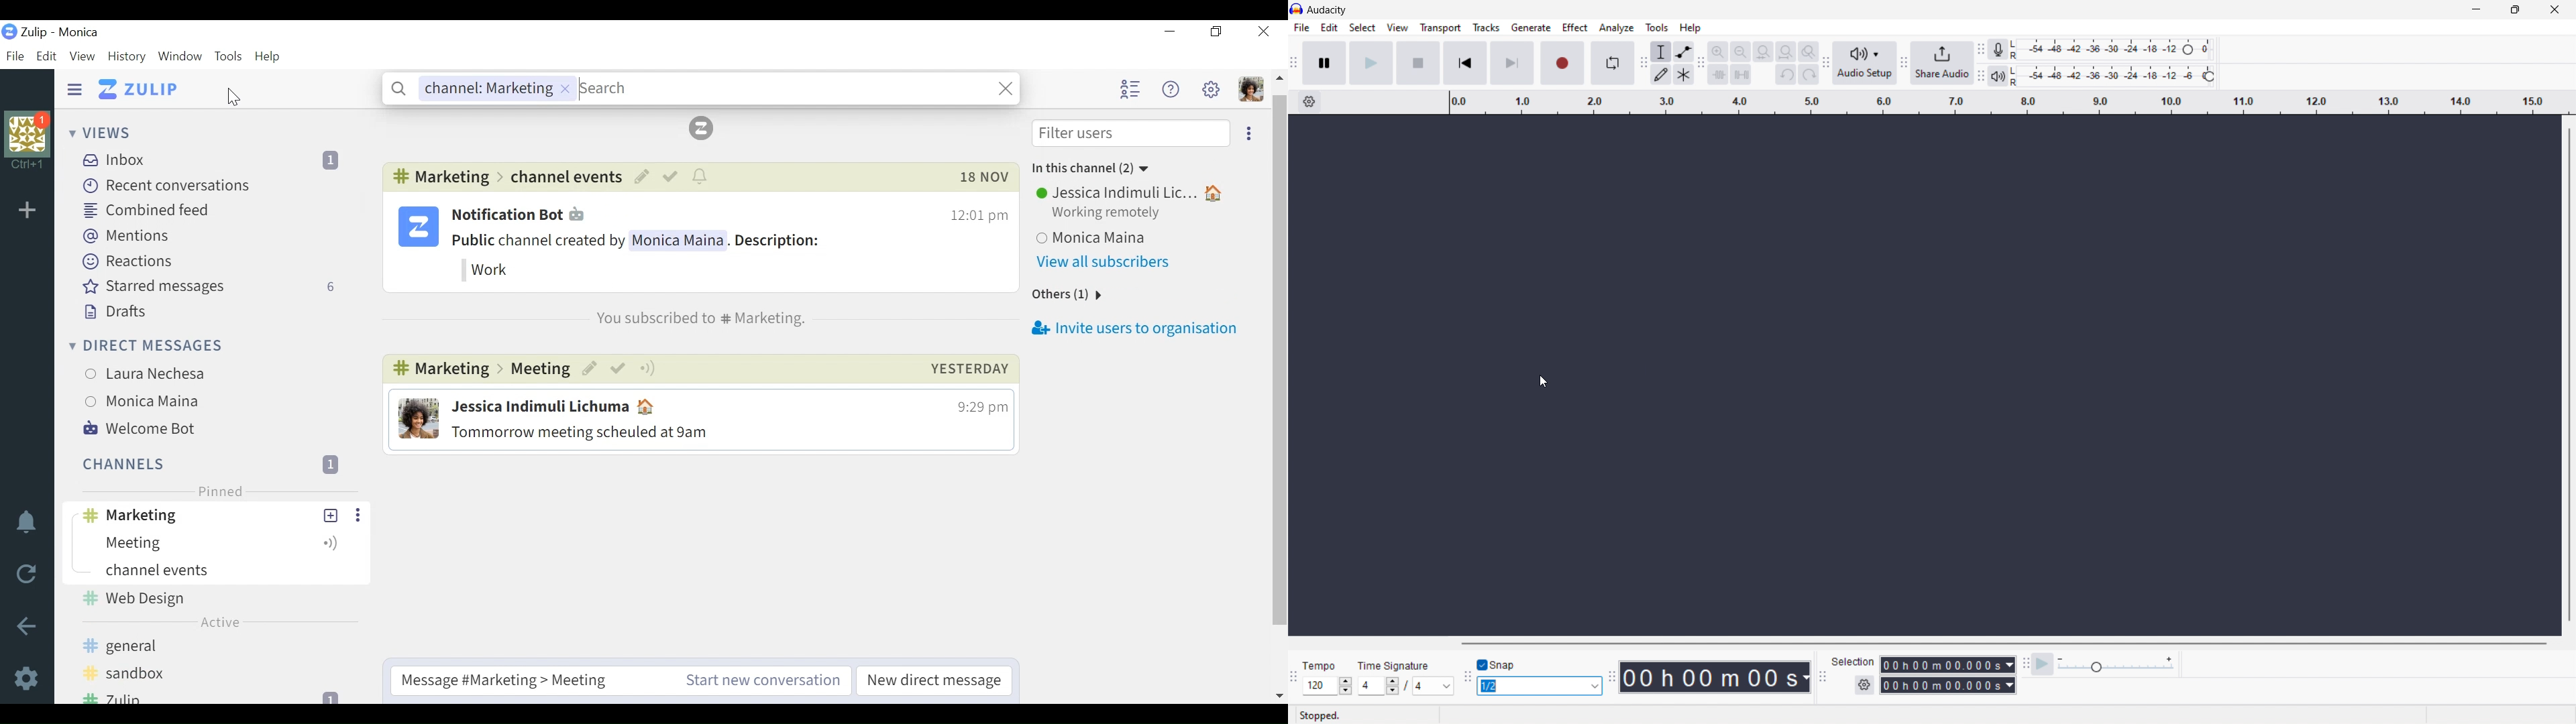 This screenshot has width=2576, height=728. What do you see at coordinates (1683, 75) in the screenshot?
I see `multi tool` at bounding box center [1683, 75].